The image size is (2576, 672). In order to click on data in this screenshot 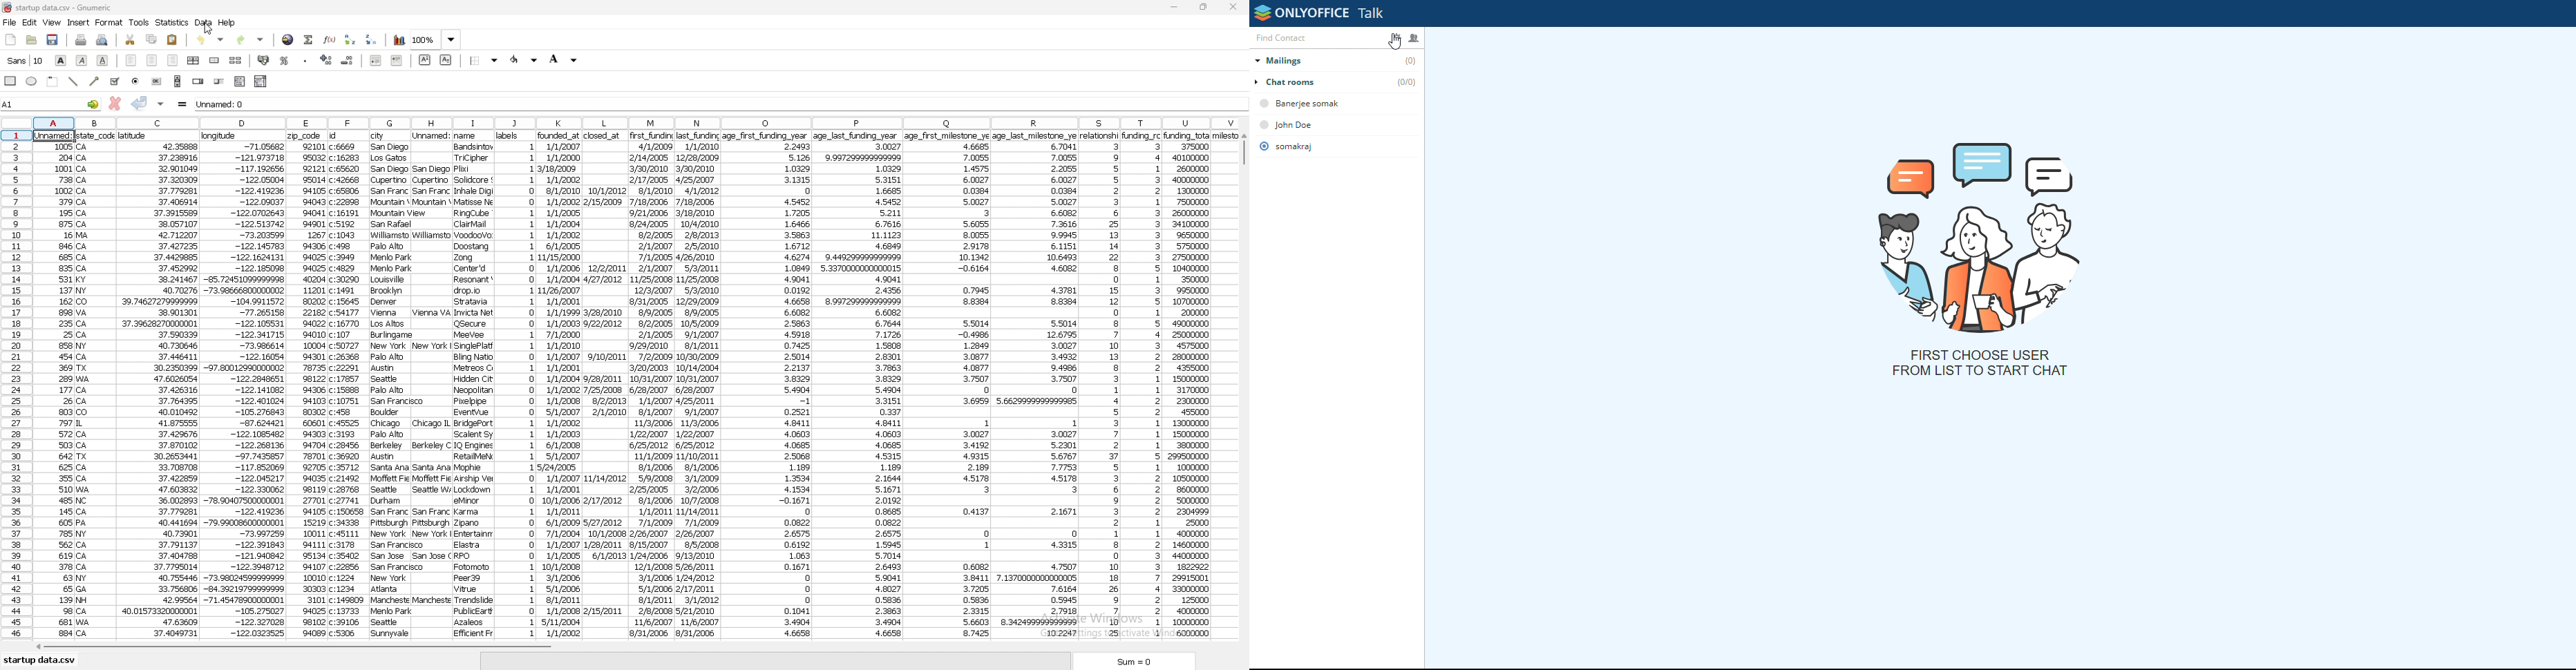, I will do `click(245, 385)`.